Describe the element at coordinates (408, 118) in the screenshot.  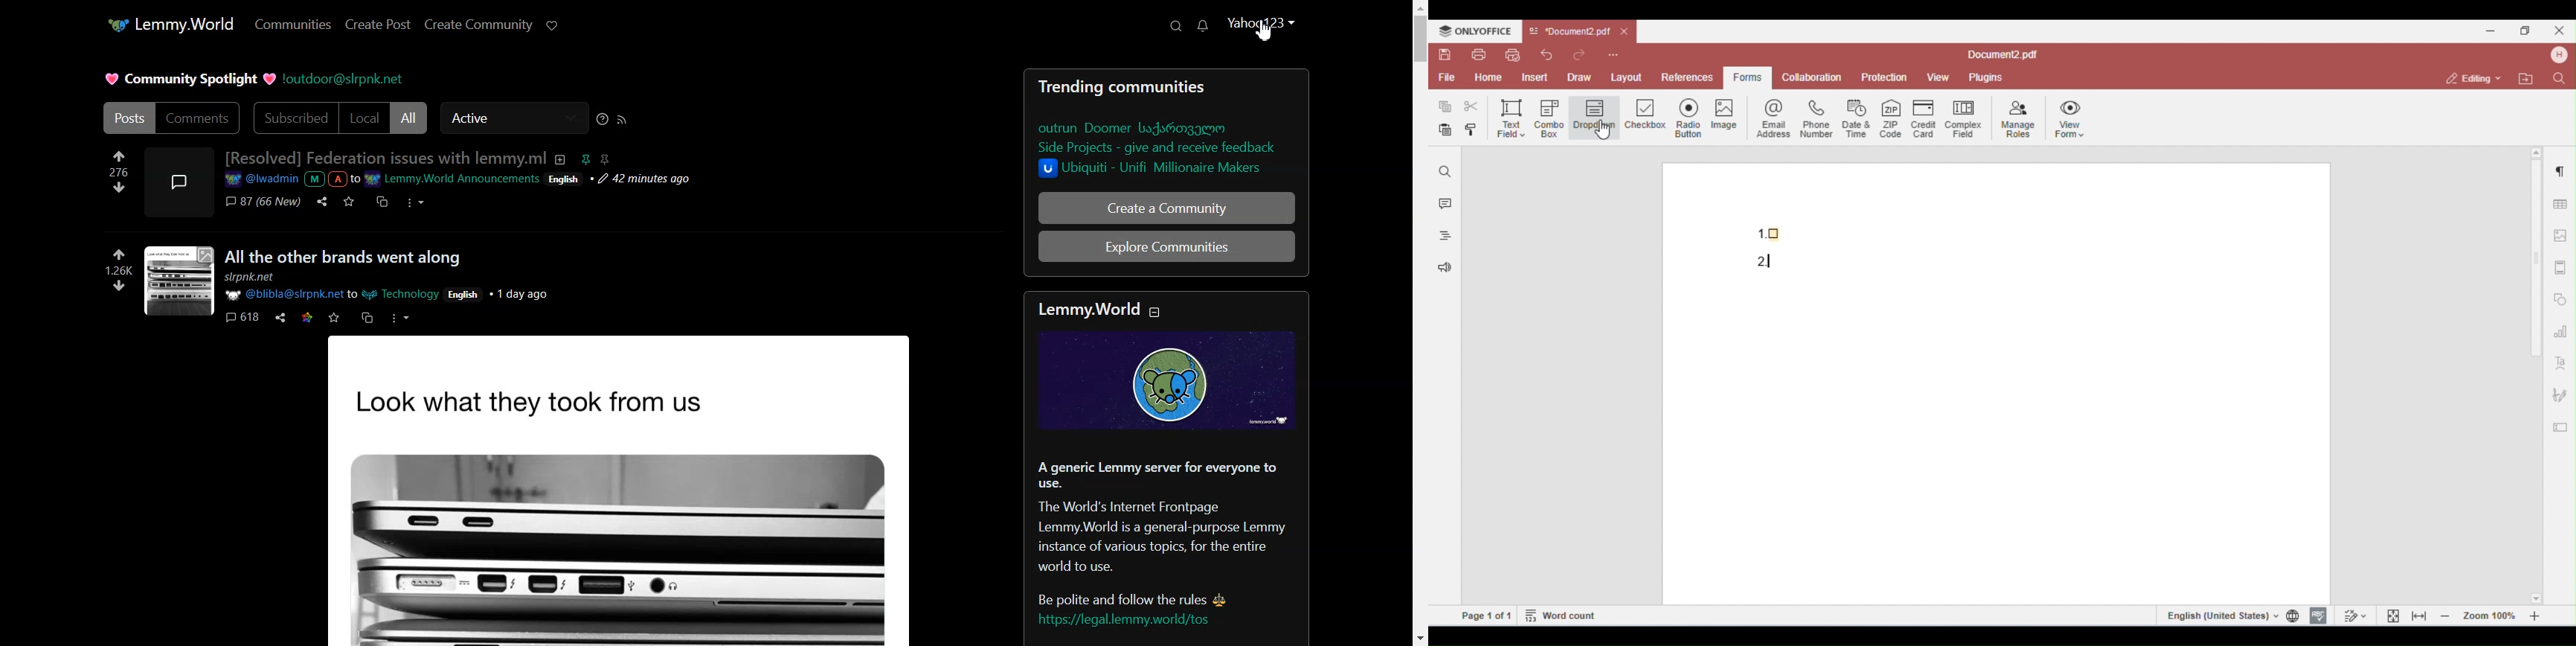
I see `All` at that location.